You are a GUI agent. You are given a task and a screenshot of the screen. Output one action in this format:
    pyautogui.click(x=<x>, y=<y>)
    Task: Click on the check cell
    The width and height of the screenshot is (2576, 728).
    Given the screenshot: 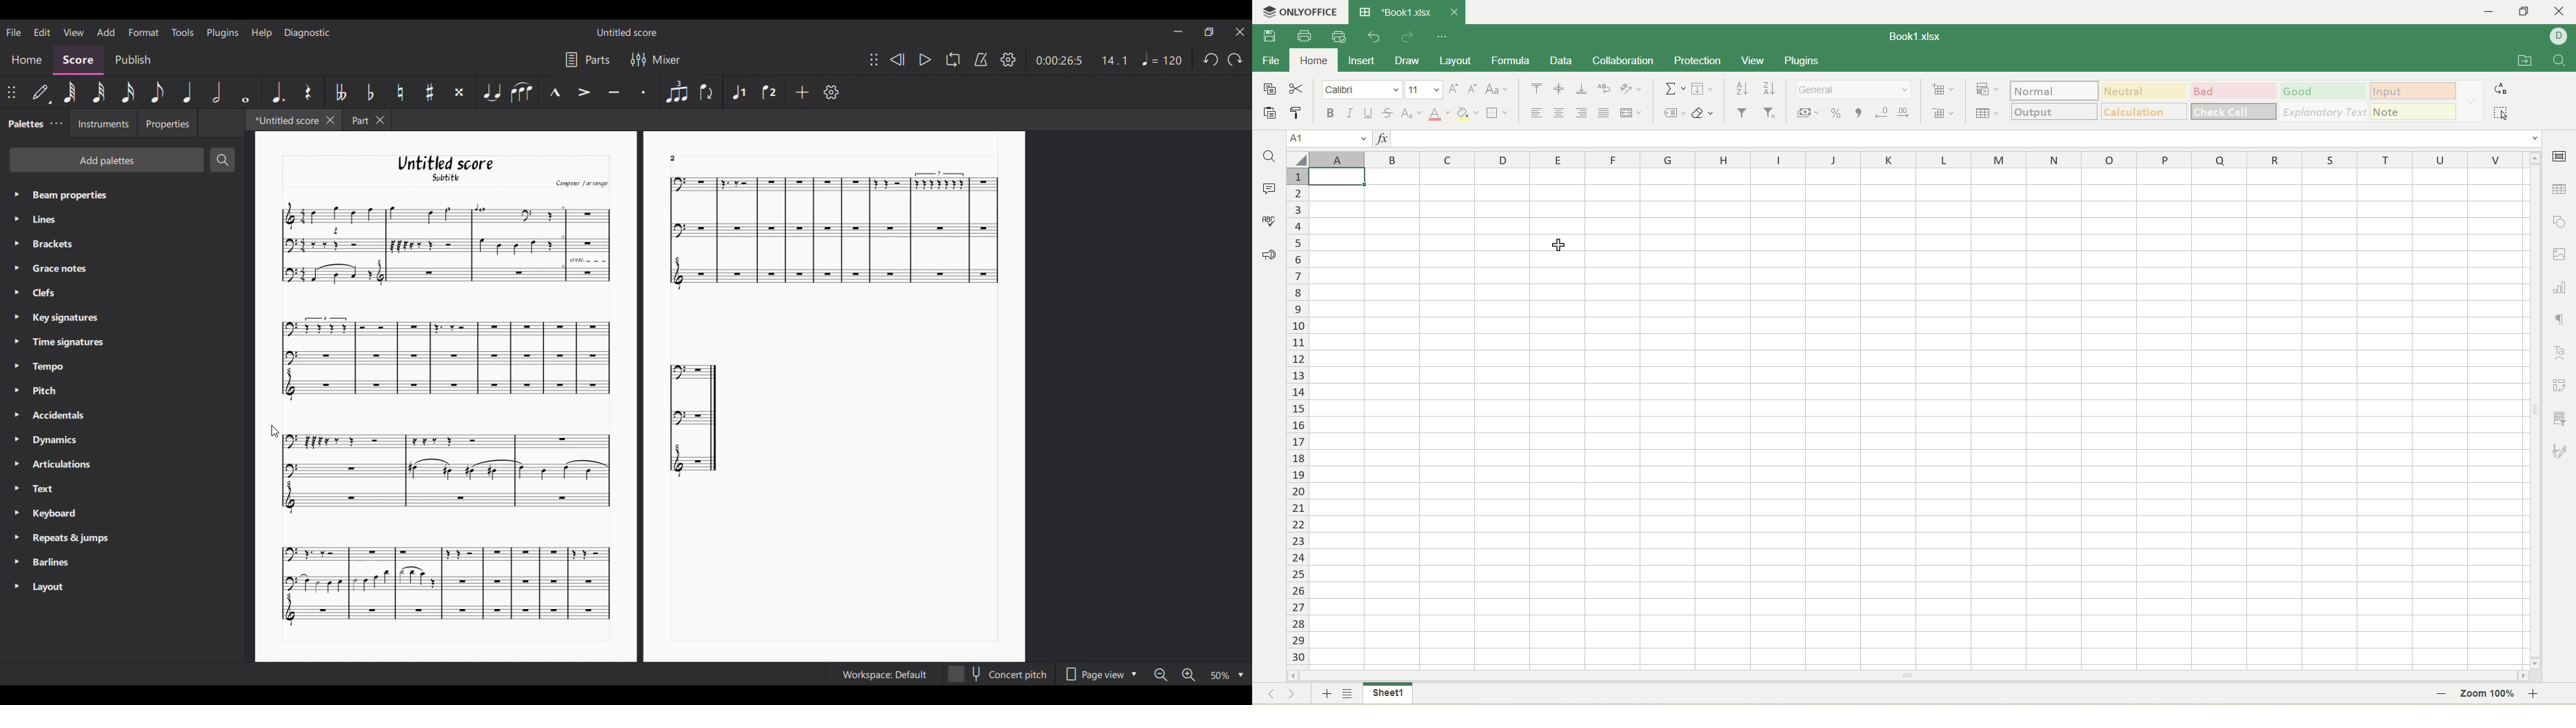 What is the action you would take?
    pyautogui.click(x=2233, y=111)
    